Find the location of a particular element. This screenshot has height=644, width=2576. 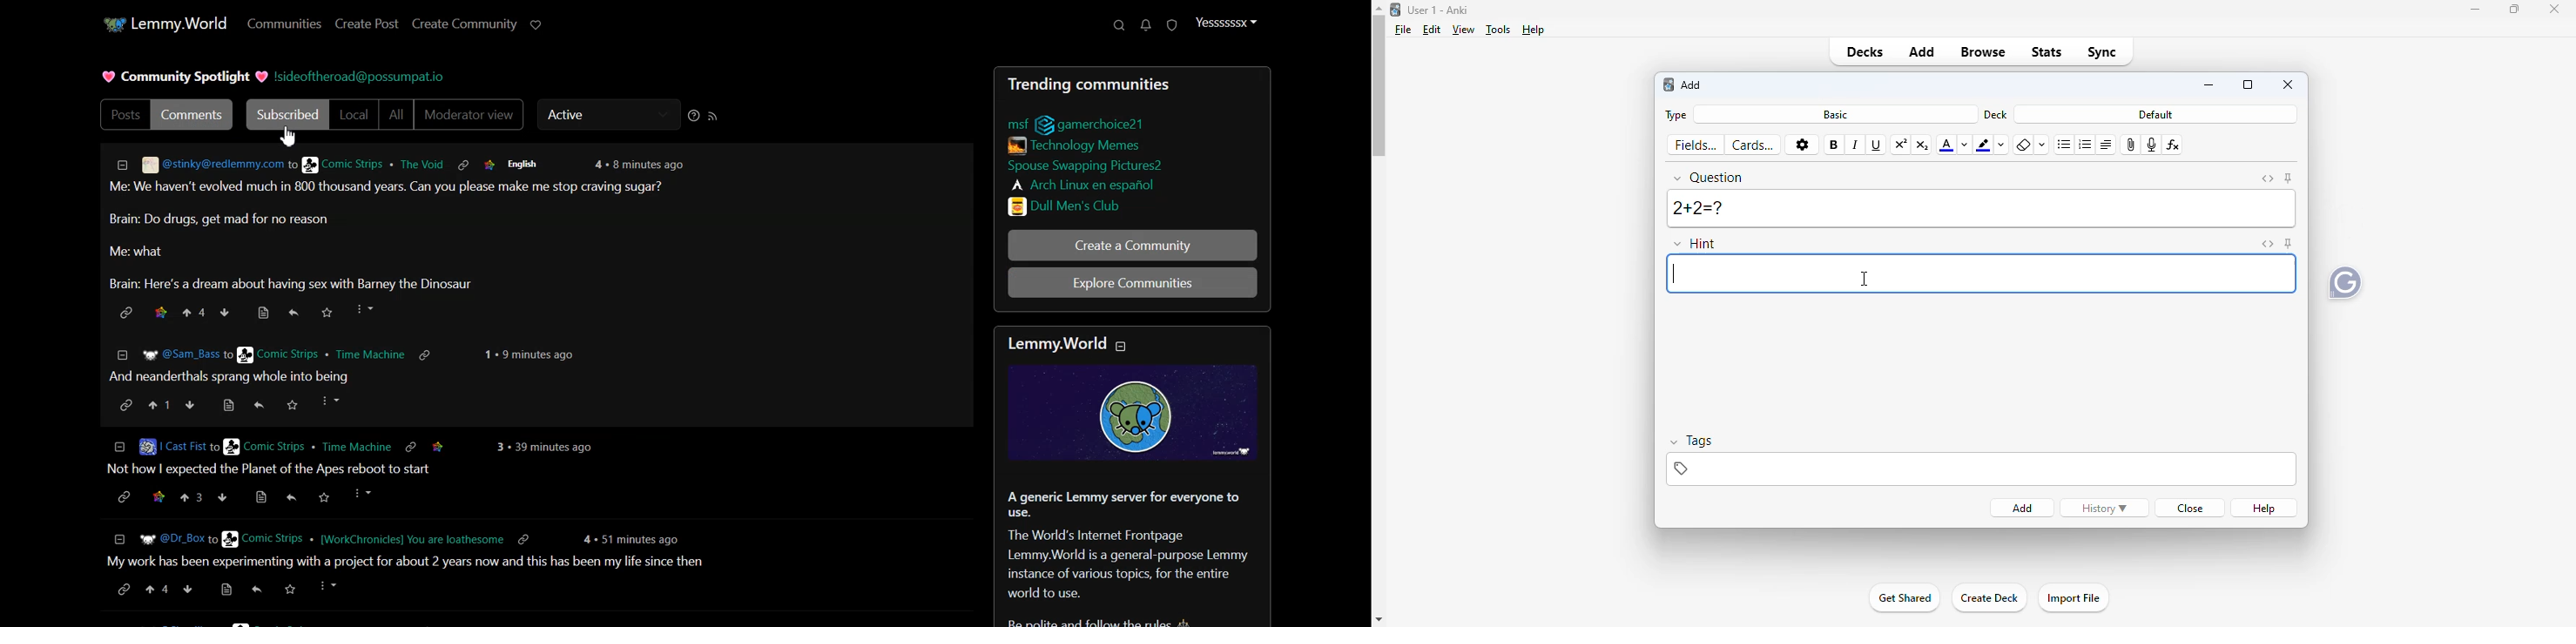

ordered list is located at coordinates (2086, 145).